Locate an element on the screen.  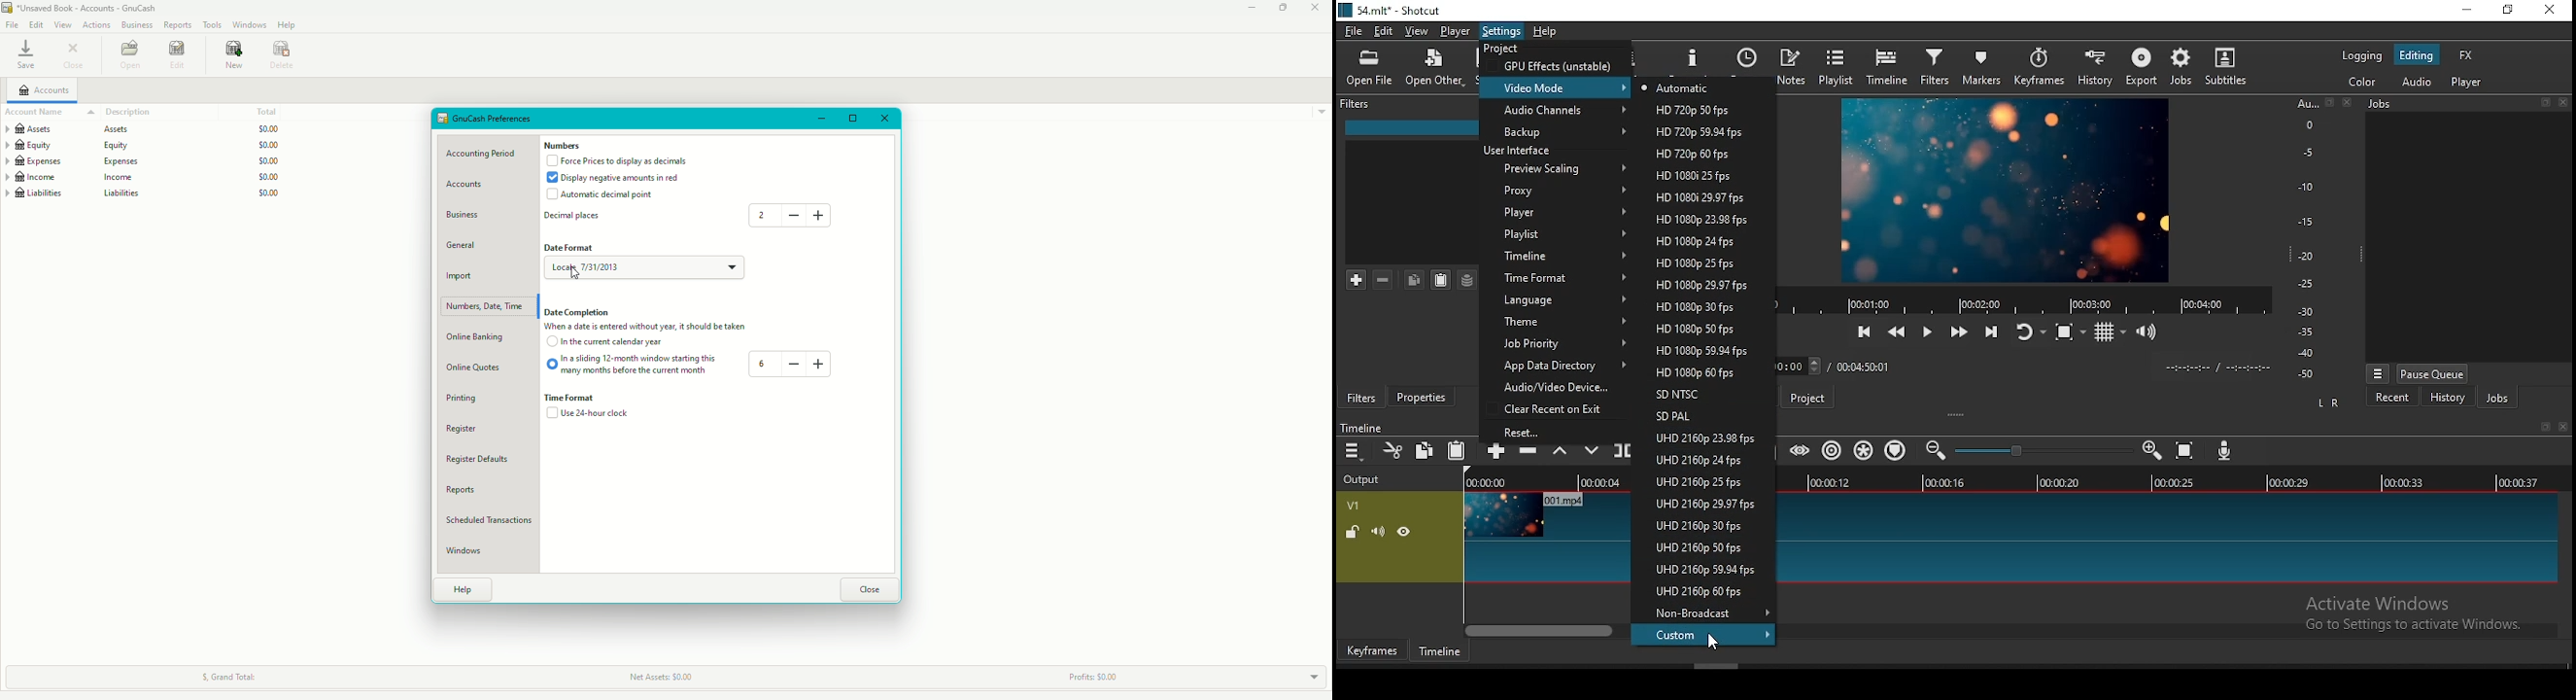
drop list is located at coordinates (1800, 367).